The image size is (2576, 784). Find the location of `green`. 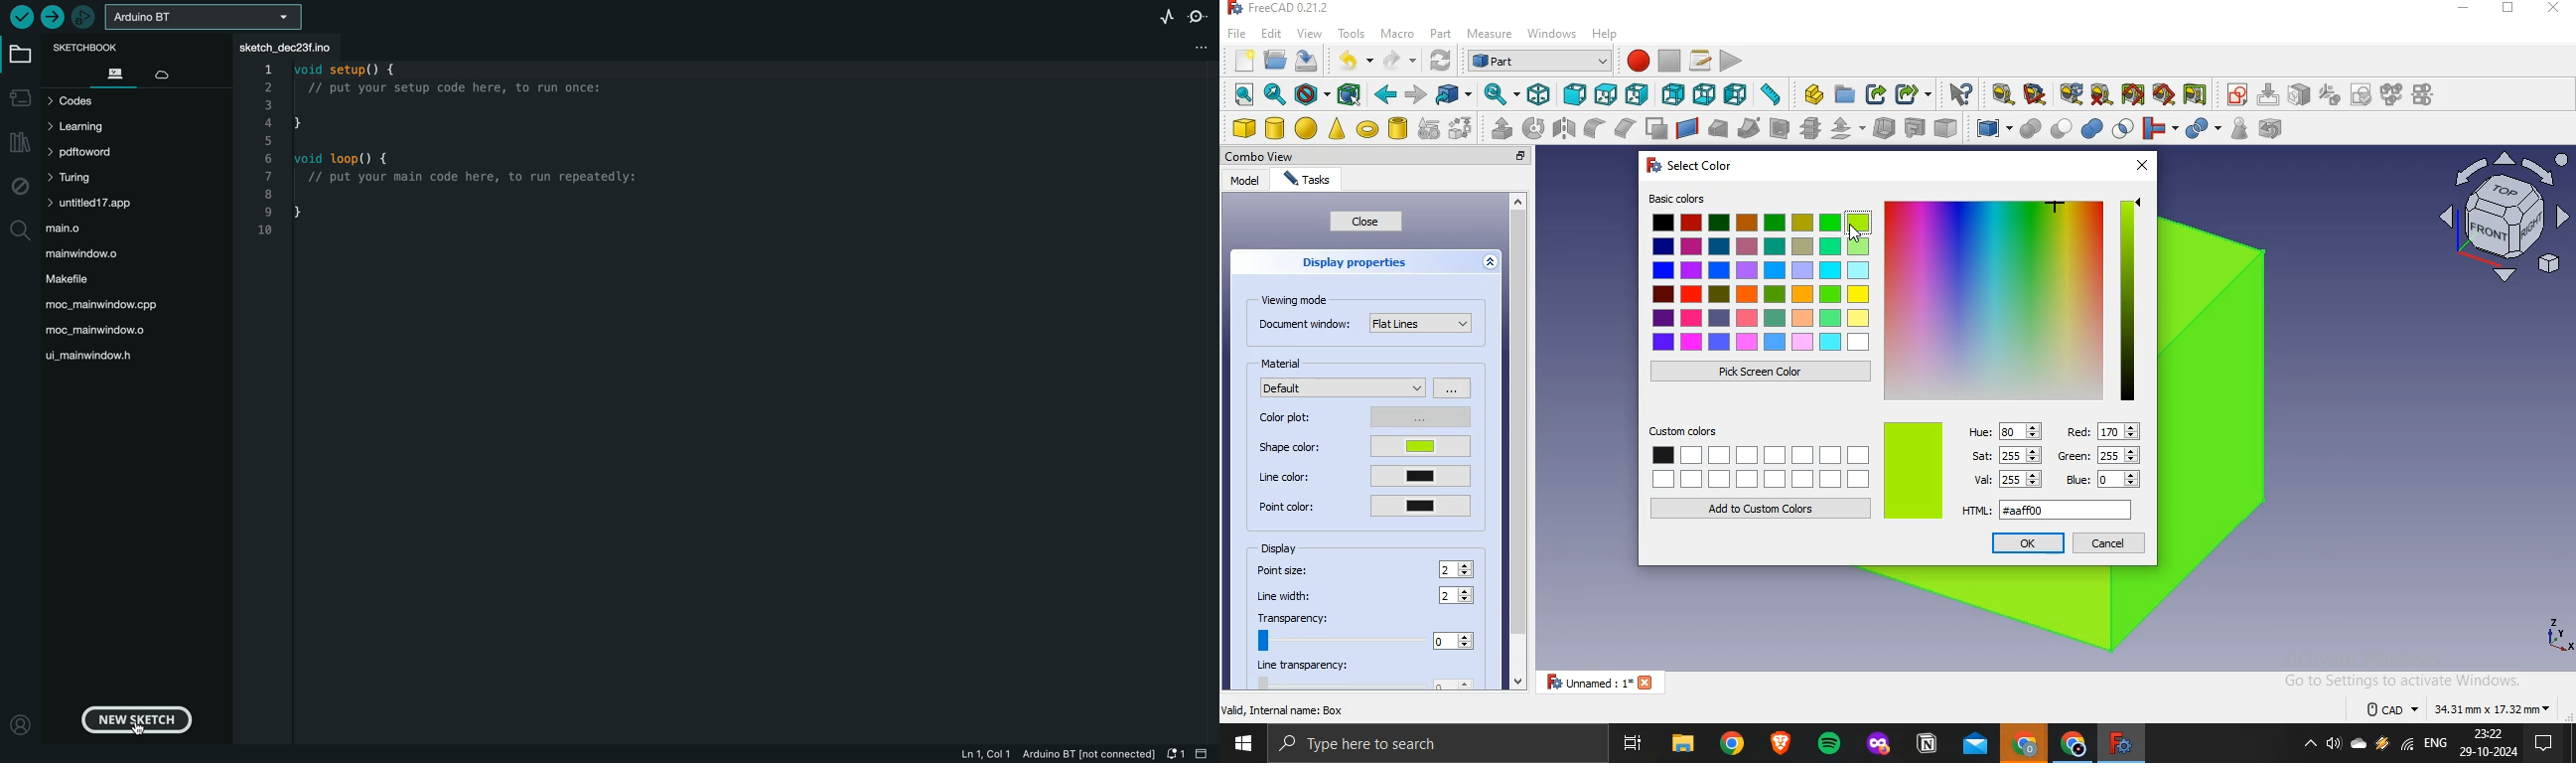

green is located at coordinates (2101, 457).